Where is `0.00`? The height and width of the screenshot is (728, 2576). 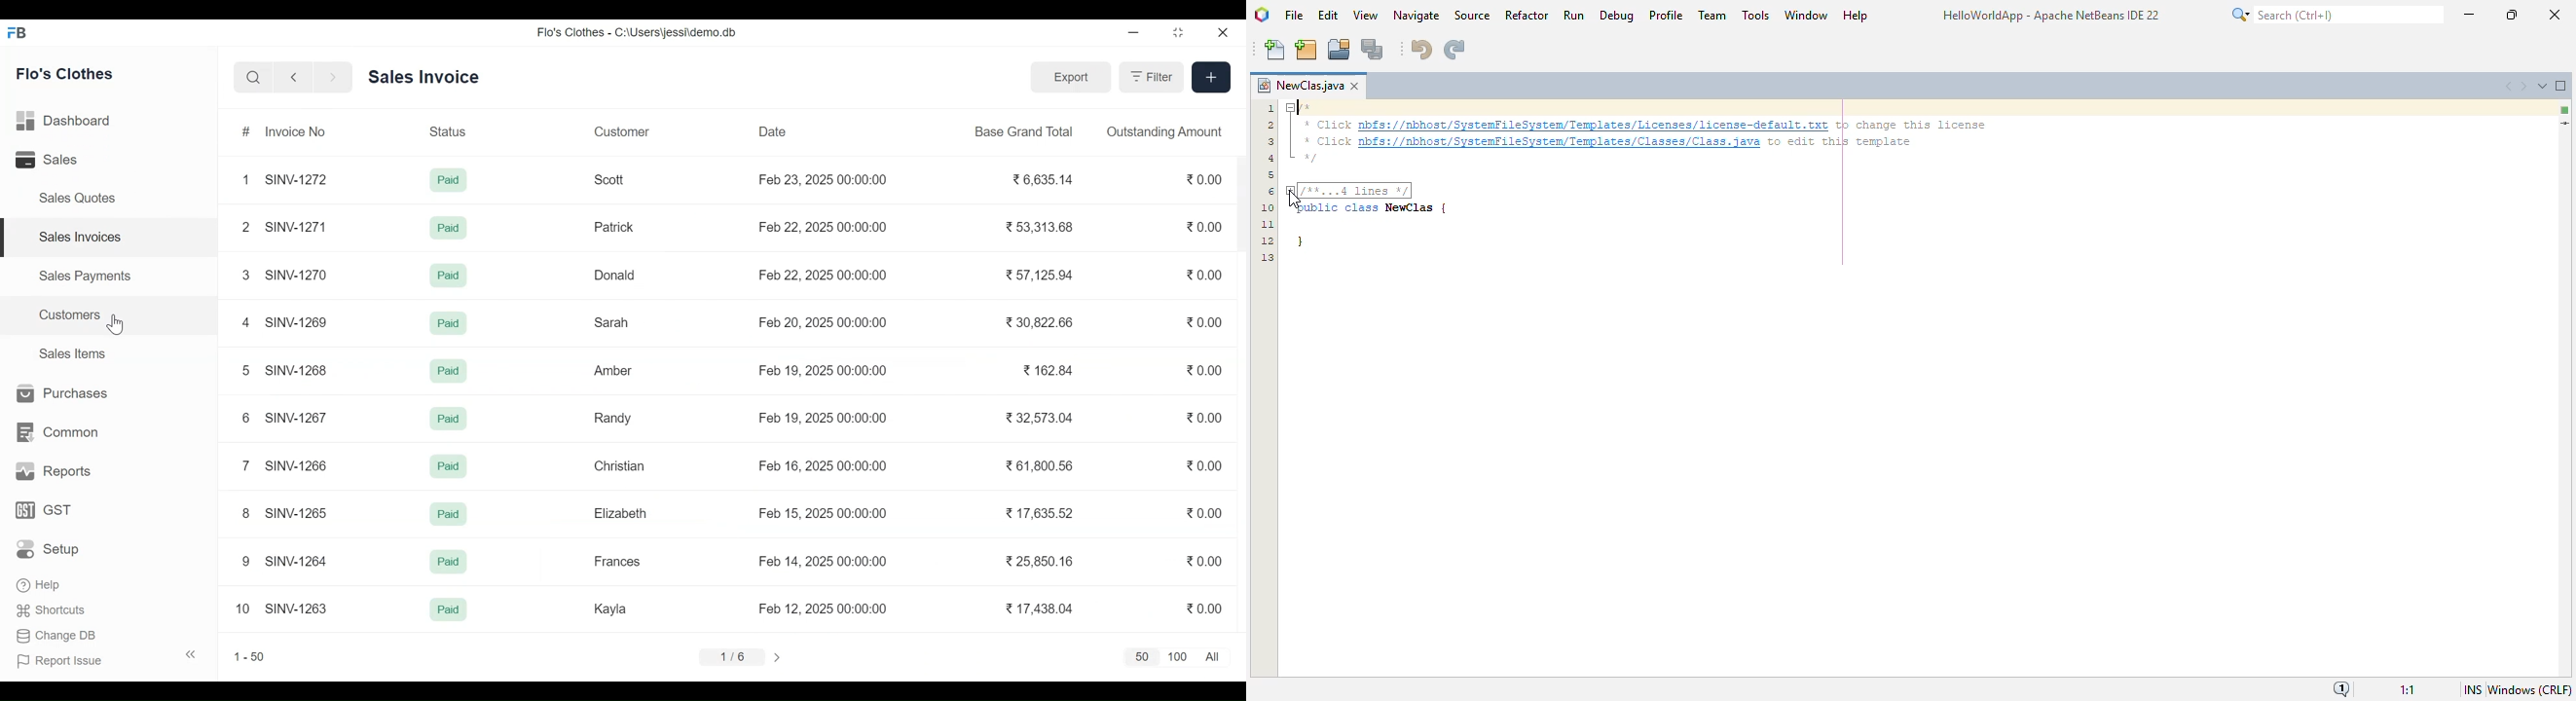 0.00 is located at coordinates (1202, 417).